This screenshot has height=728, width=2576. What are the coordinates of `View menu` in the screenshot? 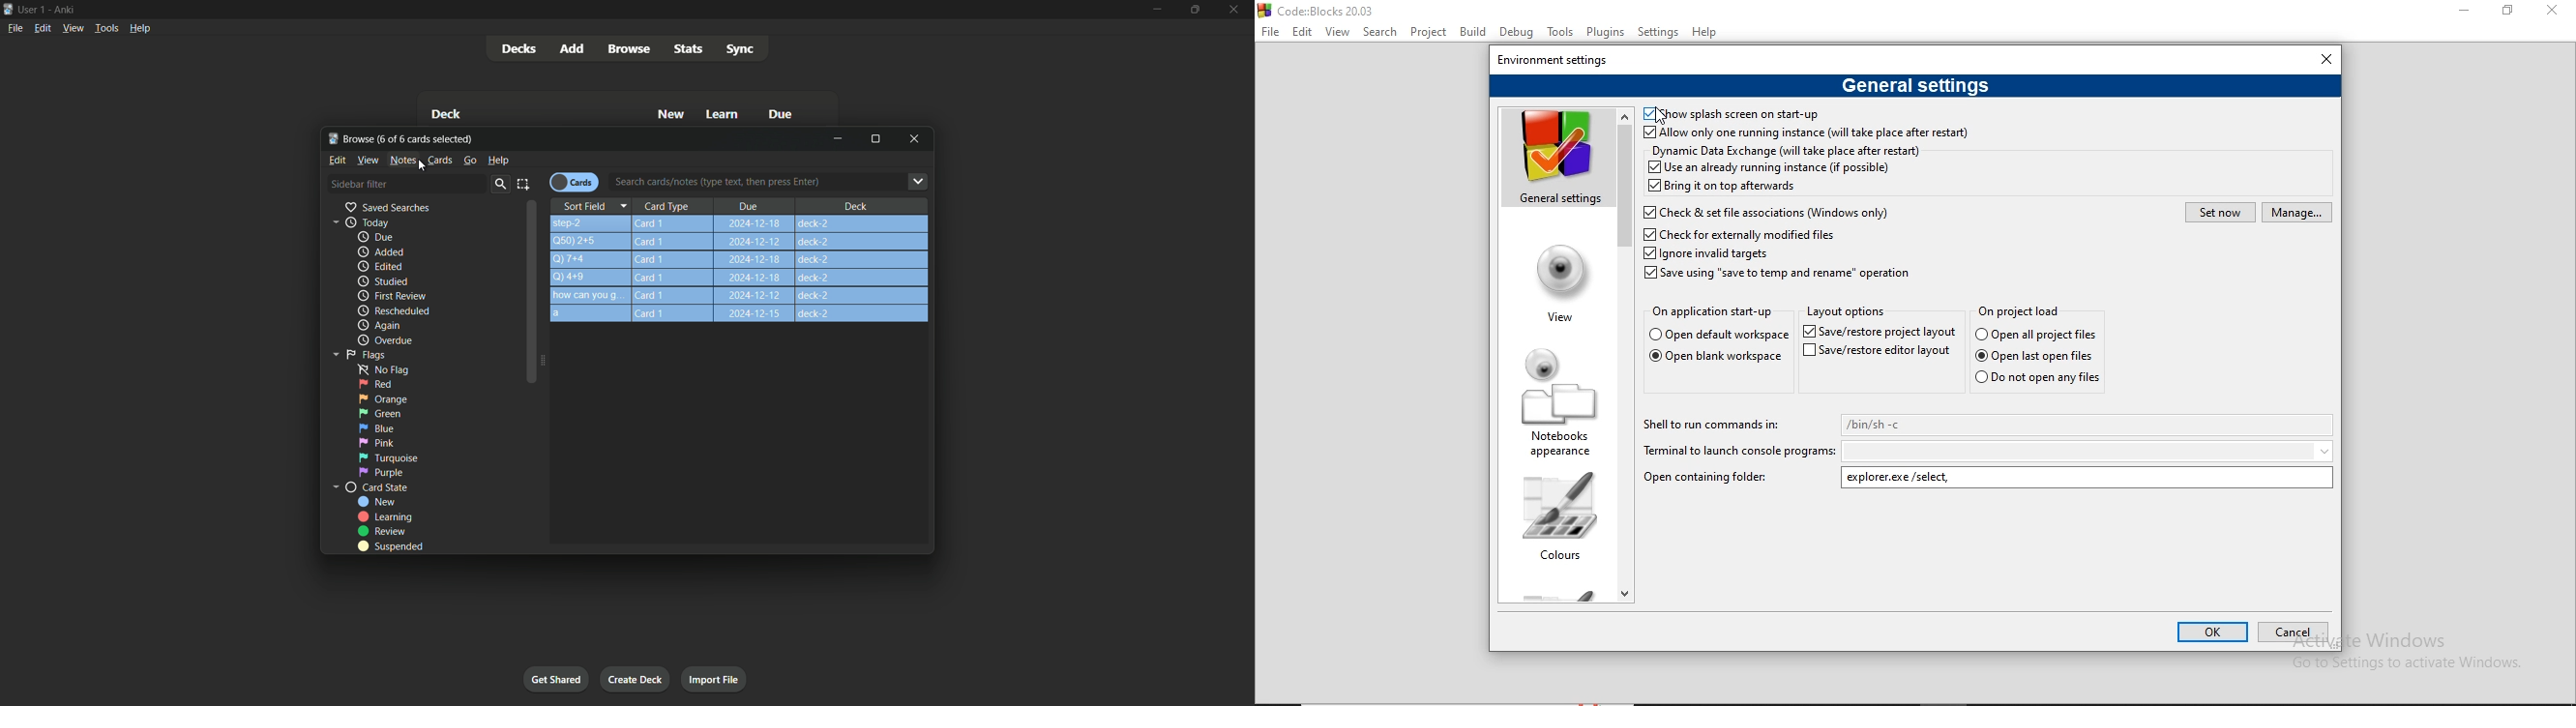 It's located at (73, 29).